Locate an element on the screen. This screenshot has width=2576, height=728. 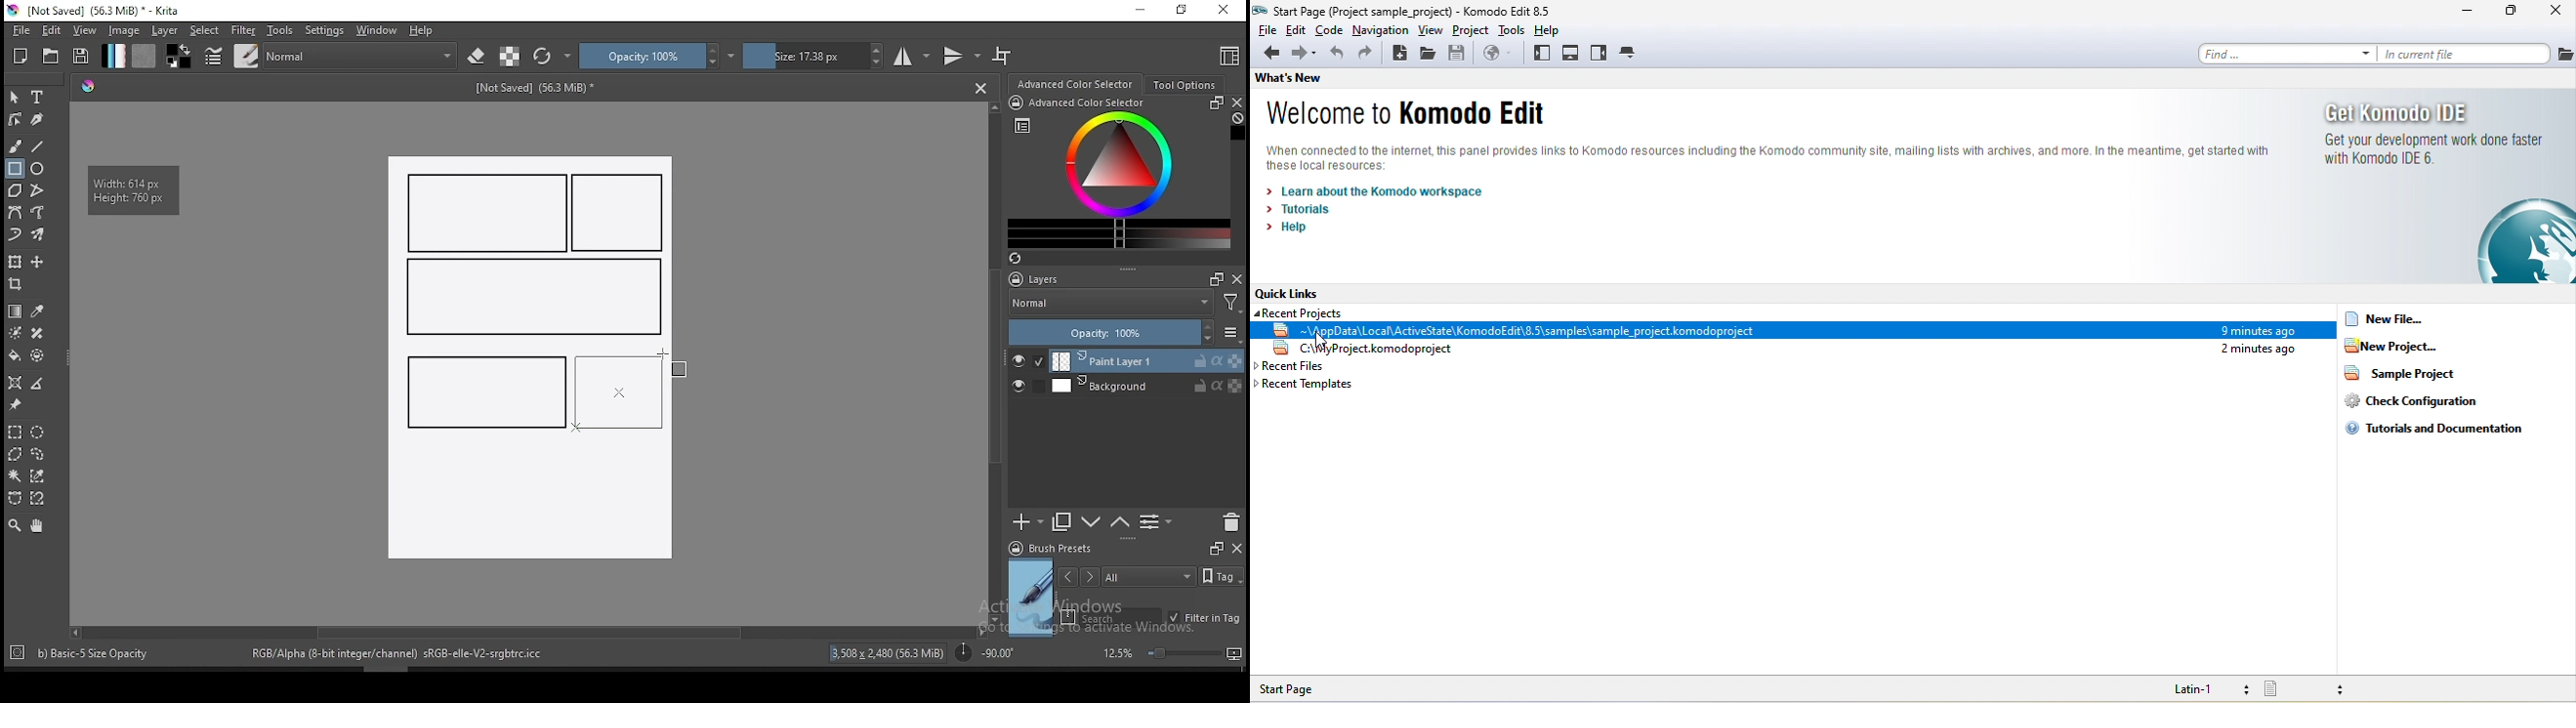
duplicate layer is located at coordinates (1062, 521).